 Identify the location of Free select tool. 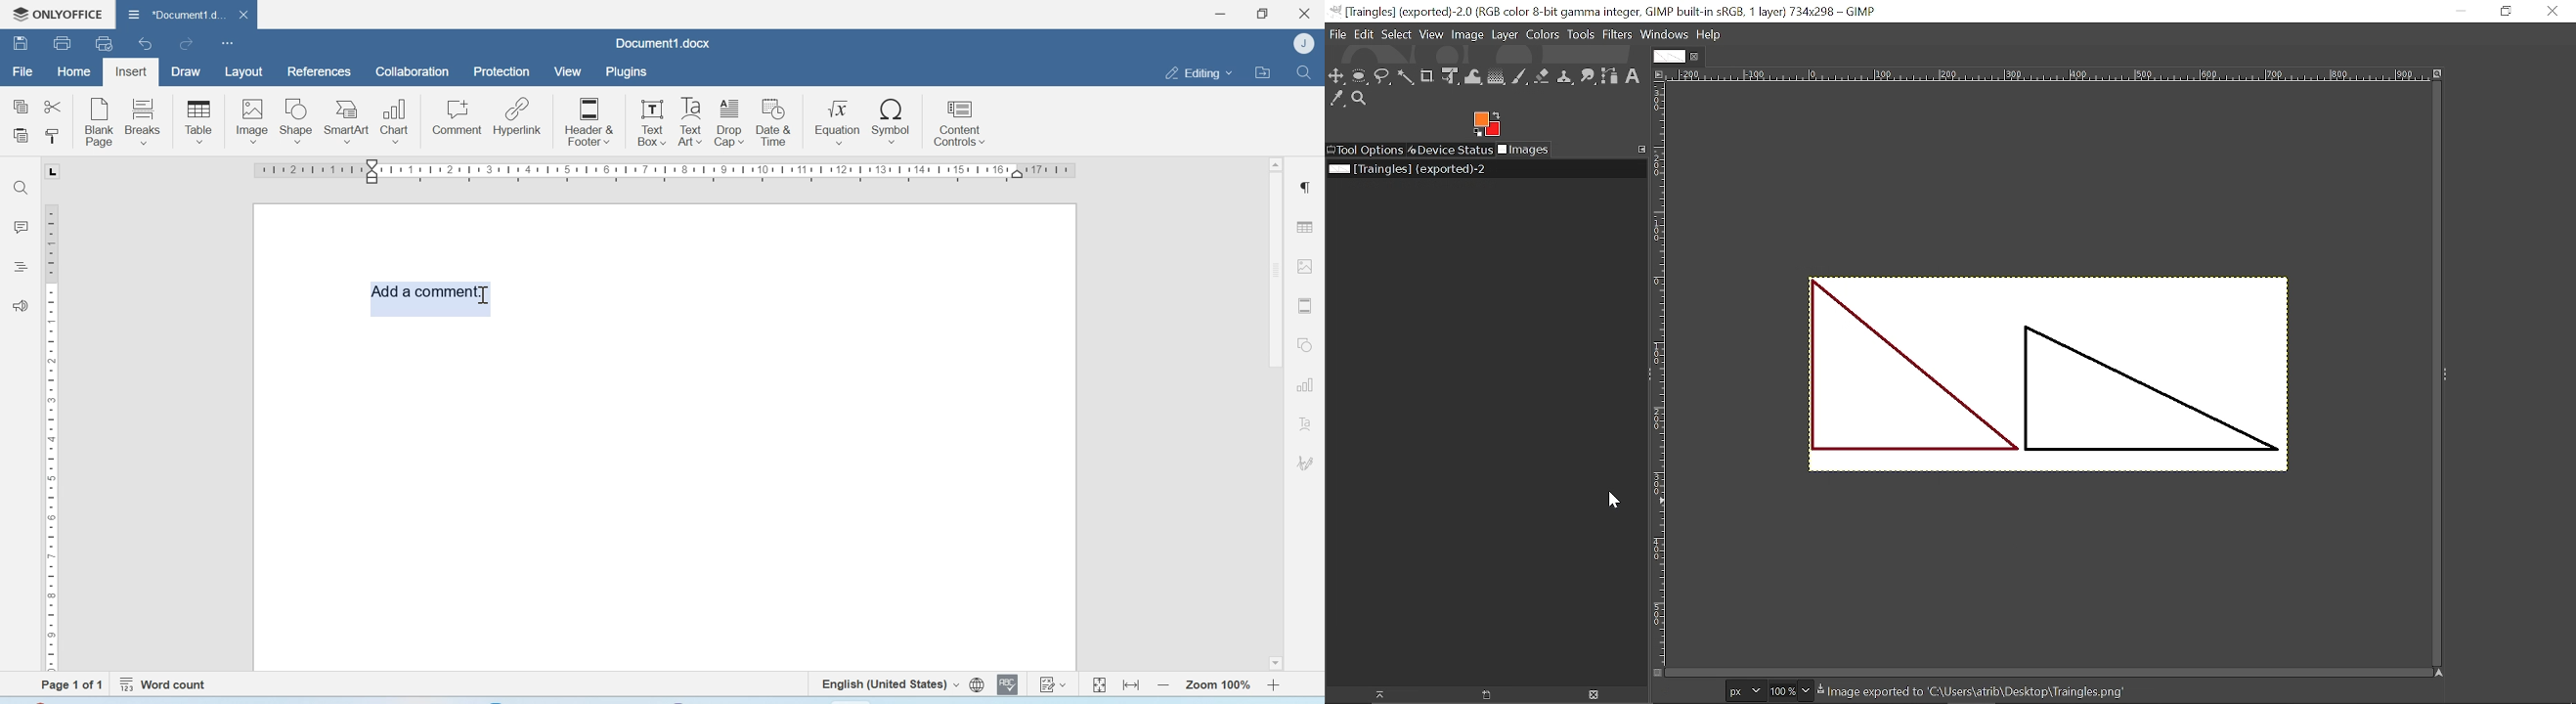
(1382, 77).